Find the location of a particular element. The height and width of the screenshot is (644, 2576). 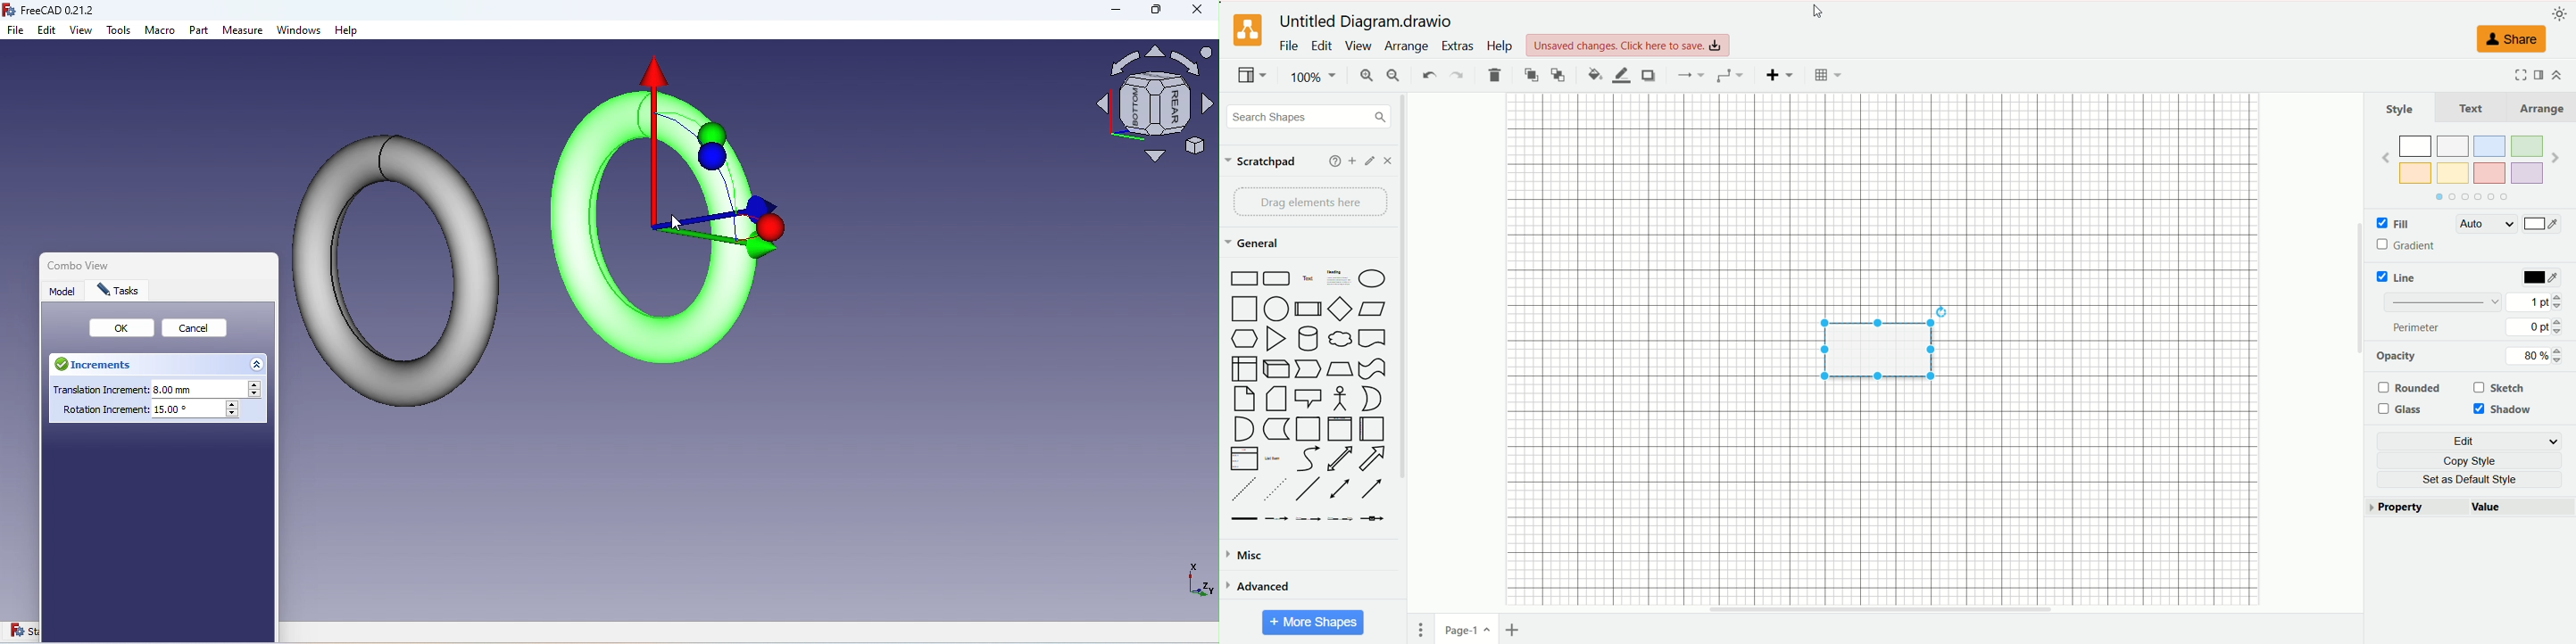

edit is located at coordinates (2472, 441).